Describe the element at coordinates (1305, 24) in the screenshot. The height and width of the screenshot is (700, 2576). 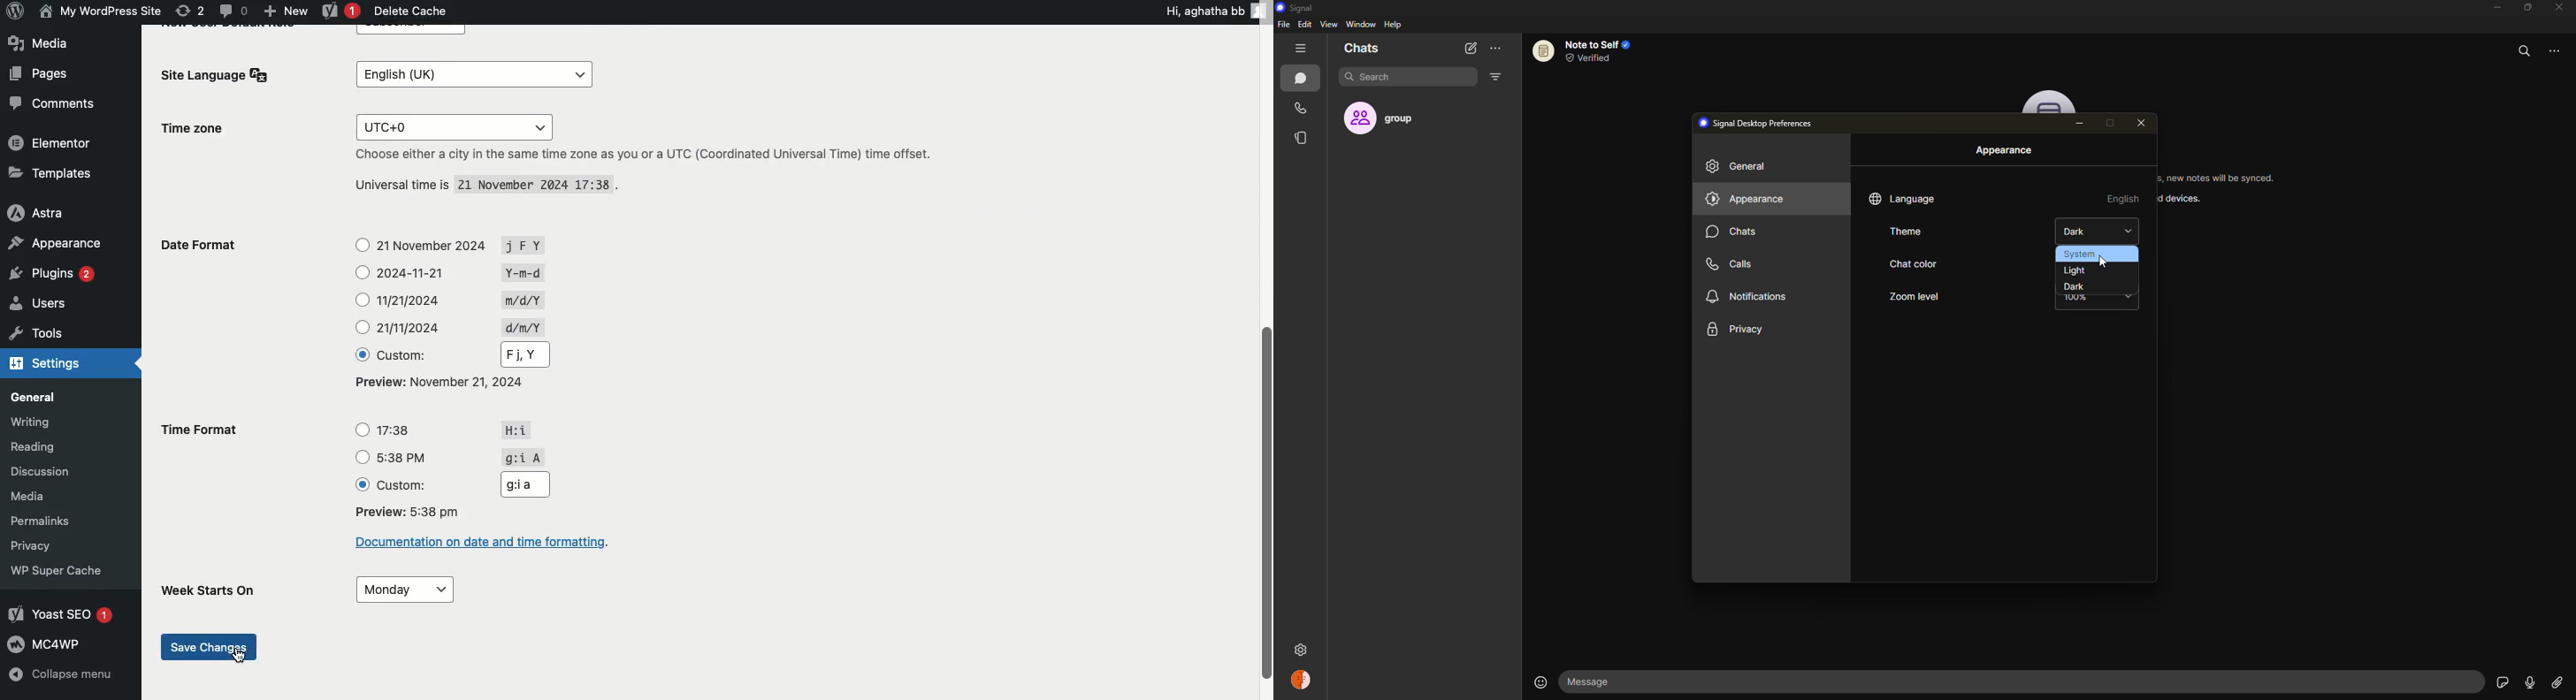
I see `edit` at that location.